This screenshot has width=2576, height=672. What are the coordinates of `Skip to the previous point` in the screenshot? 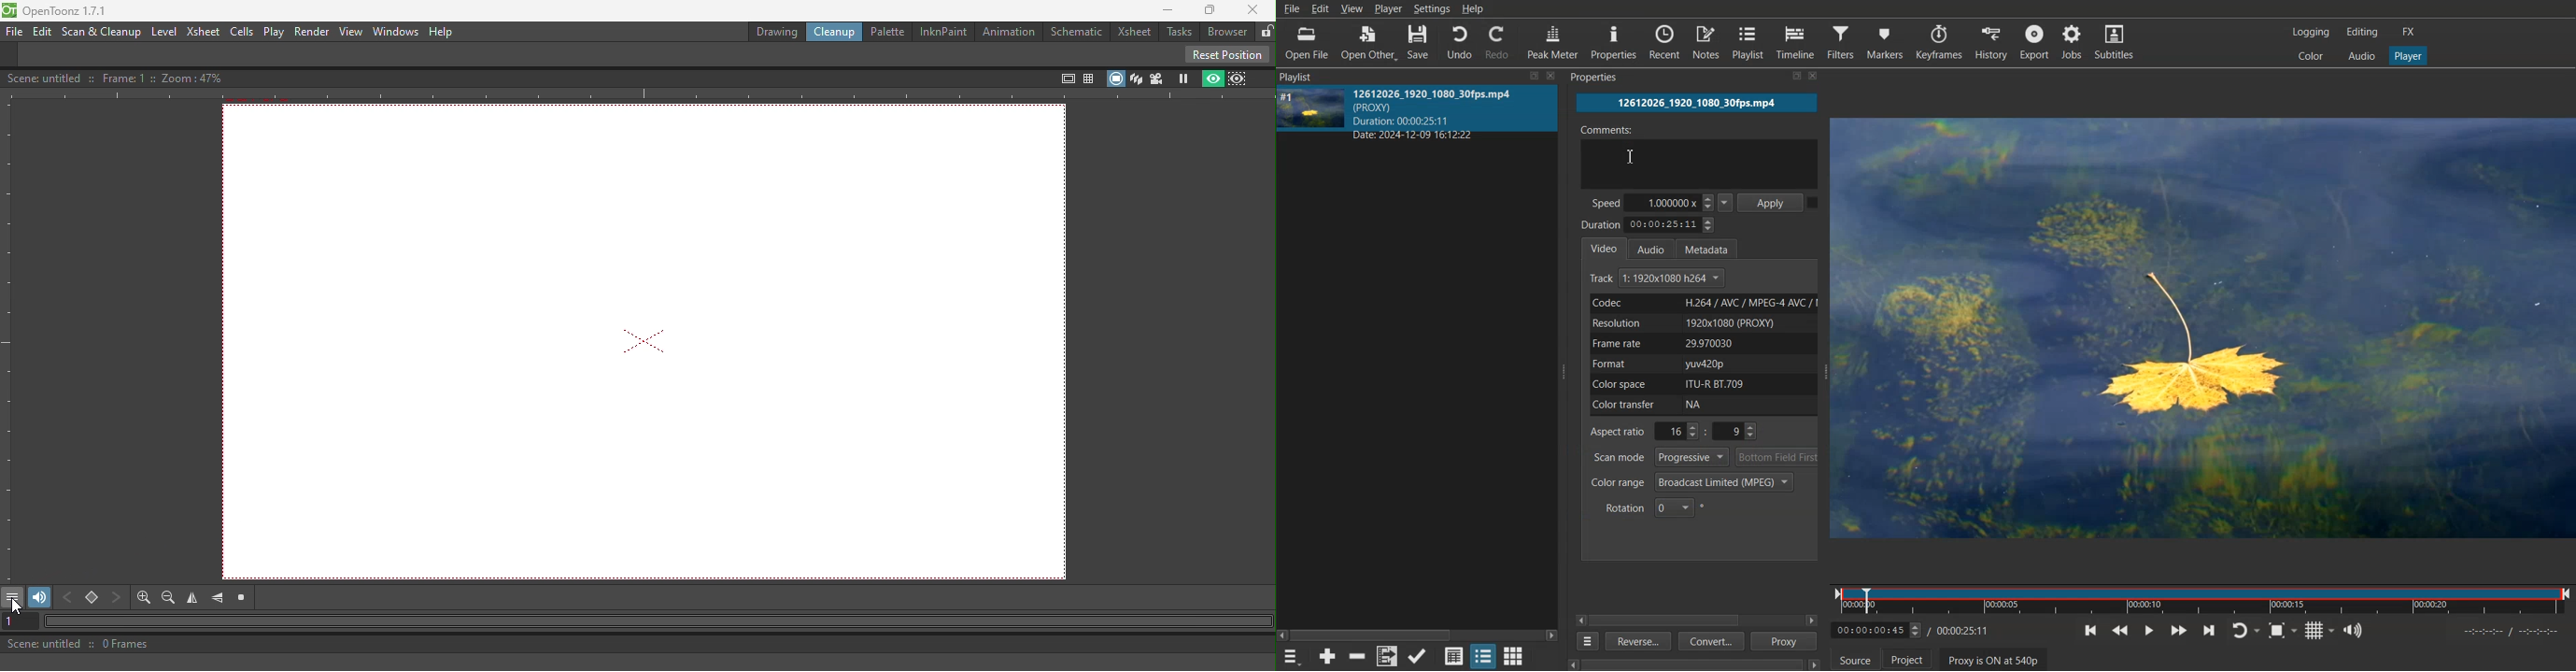 It's located at (2091, 630).